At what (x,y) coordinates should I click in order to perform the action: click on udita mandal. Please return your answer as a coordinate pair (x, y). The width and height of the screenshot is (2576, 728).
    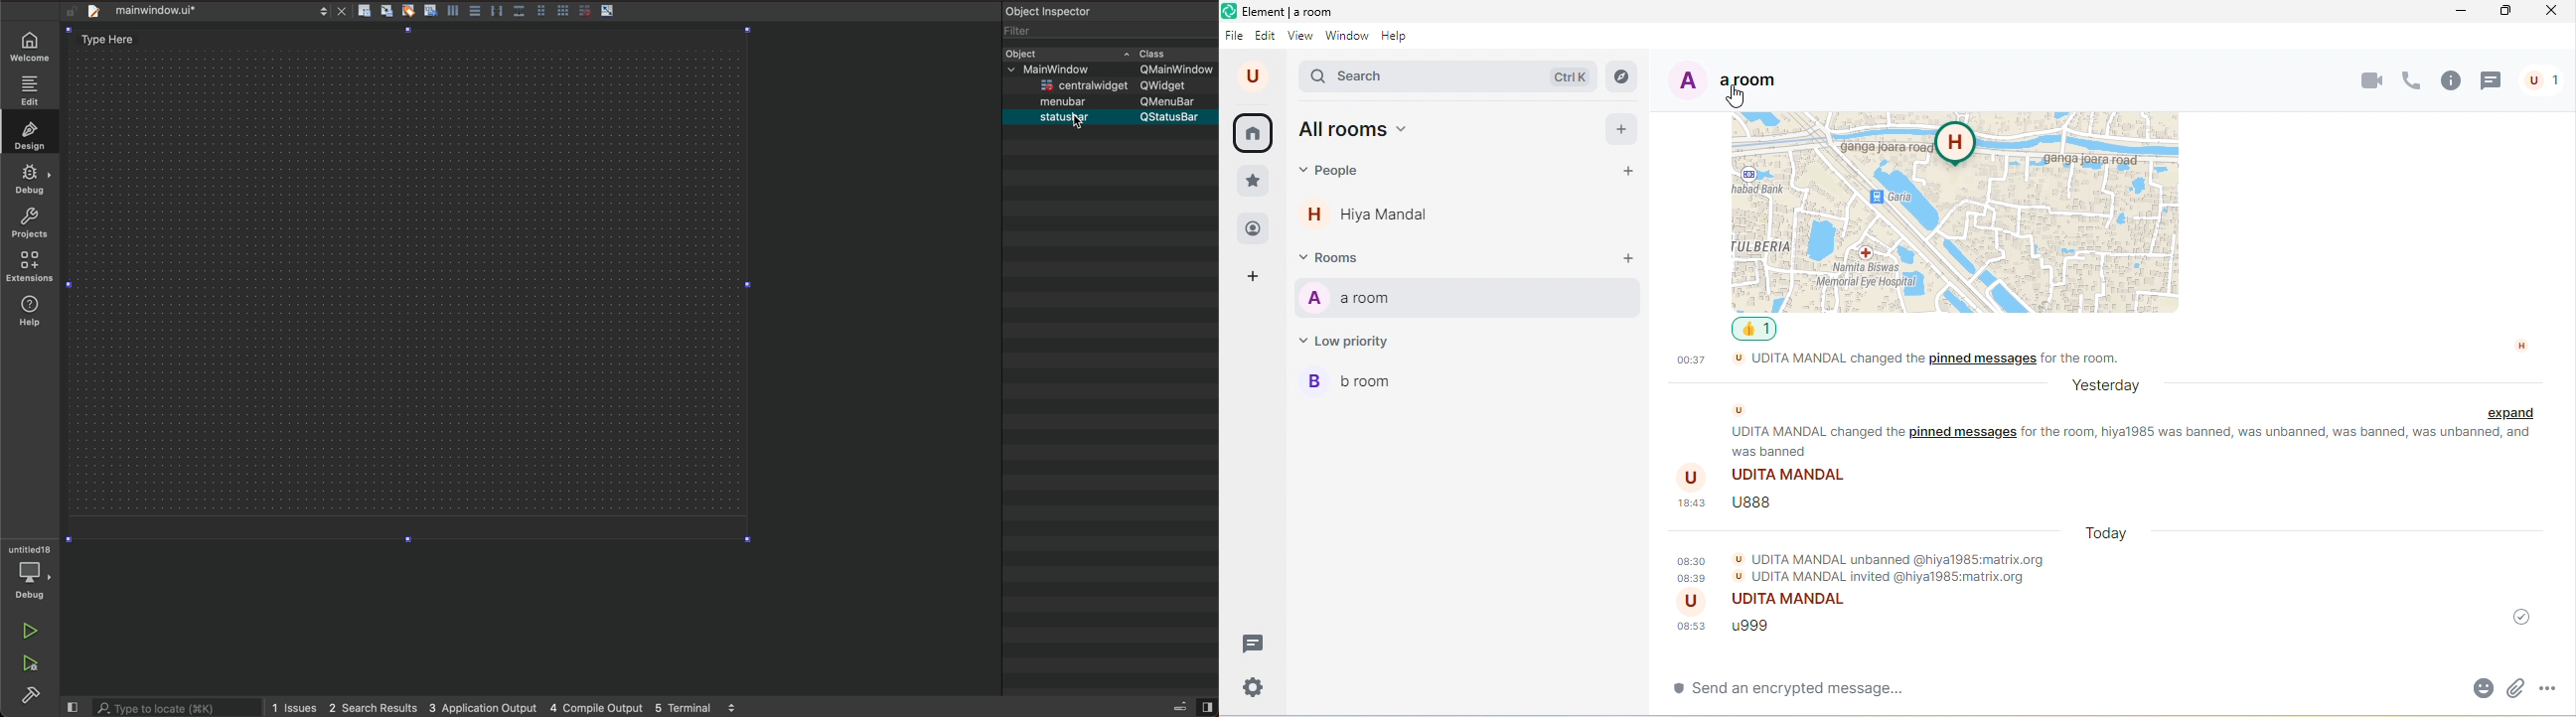
    Looking at the image, I should click on (1767, 477).